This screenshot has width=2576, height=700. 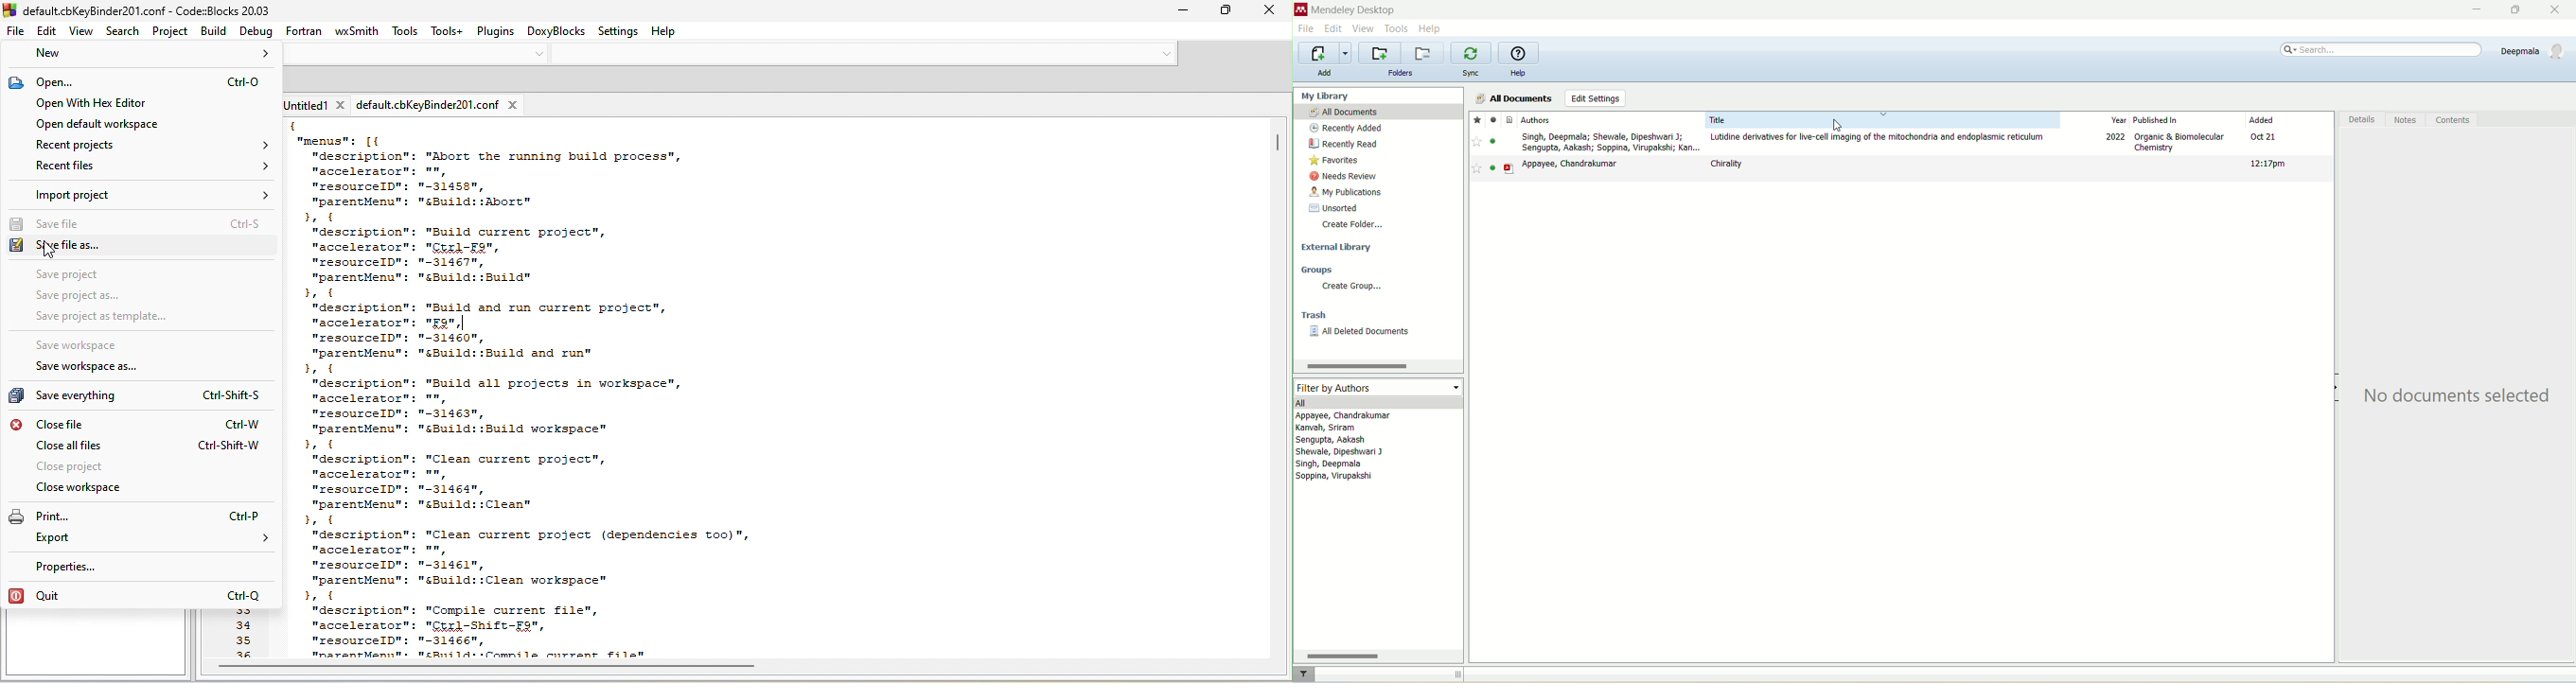 What do you see at coordinates (1180, 12) in the screenshot?
I see `minimize` at bounding box center [1180, 12].